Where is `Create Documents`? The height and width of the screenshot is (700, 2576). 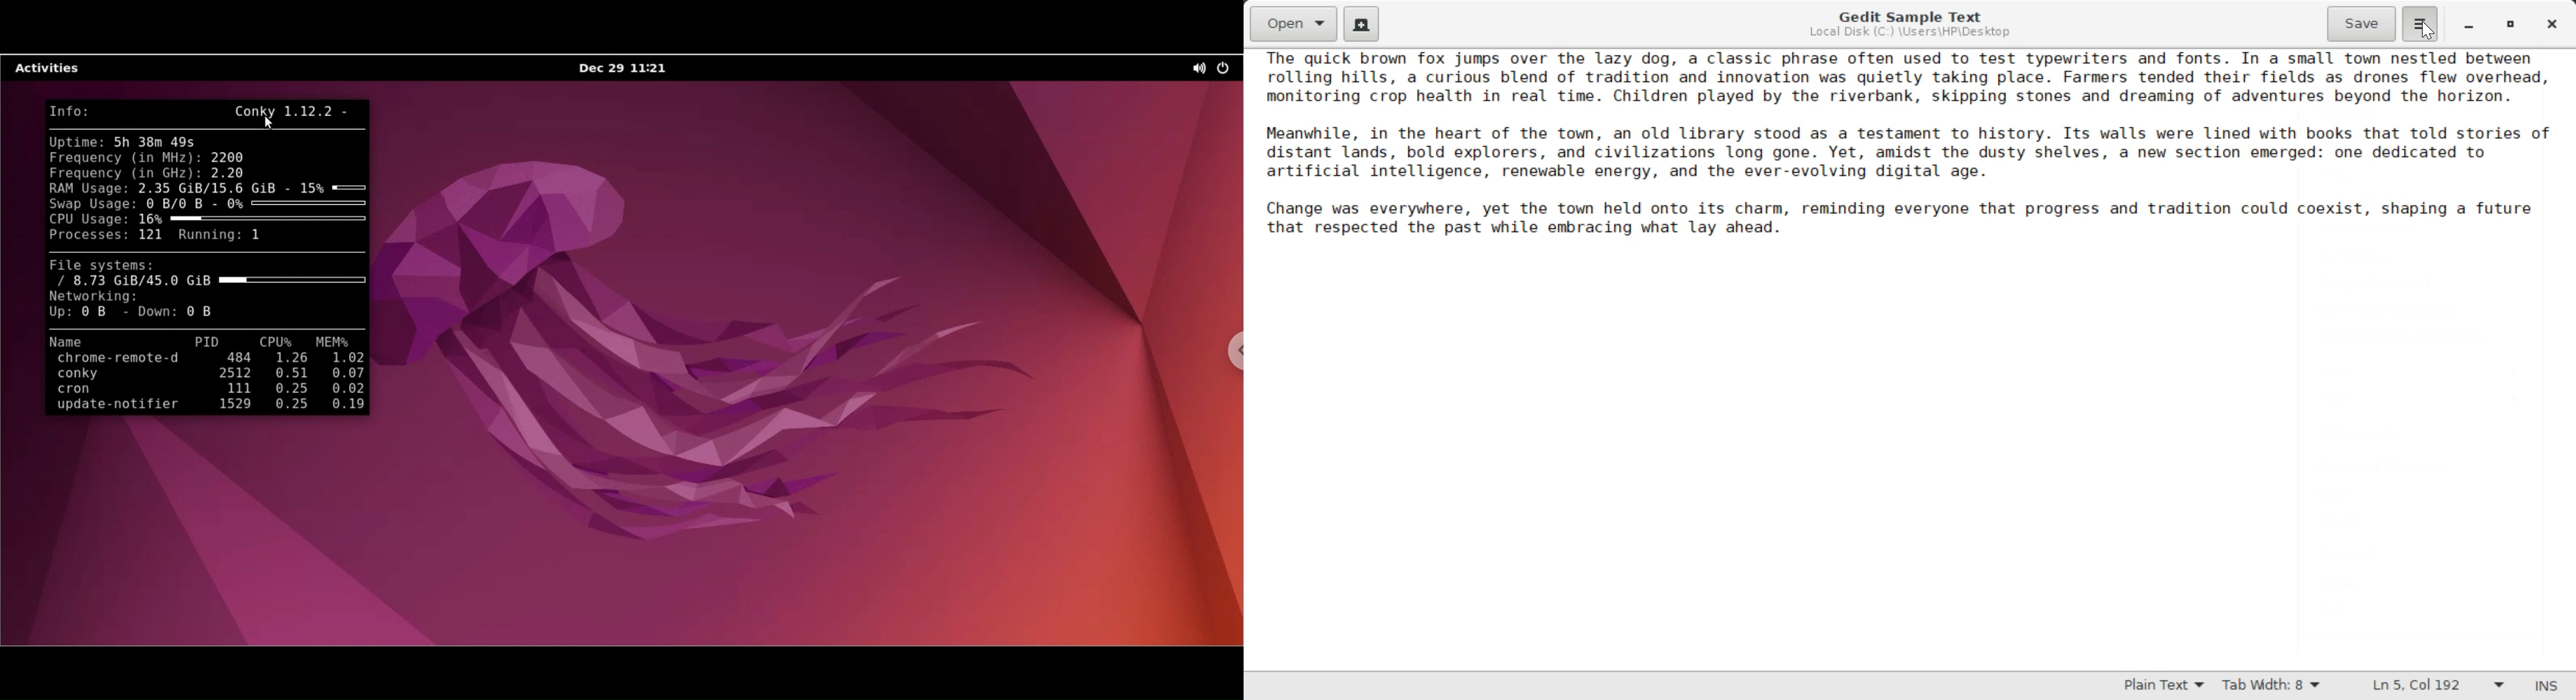 Create Documents is located at coordinates (1362, 22).